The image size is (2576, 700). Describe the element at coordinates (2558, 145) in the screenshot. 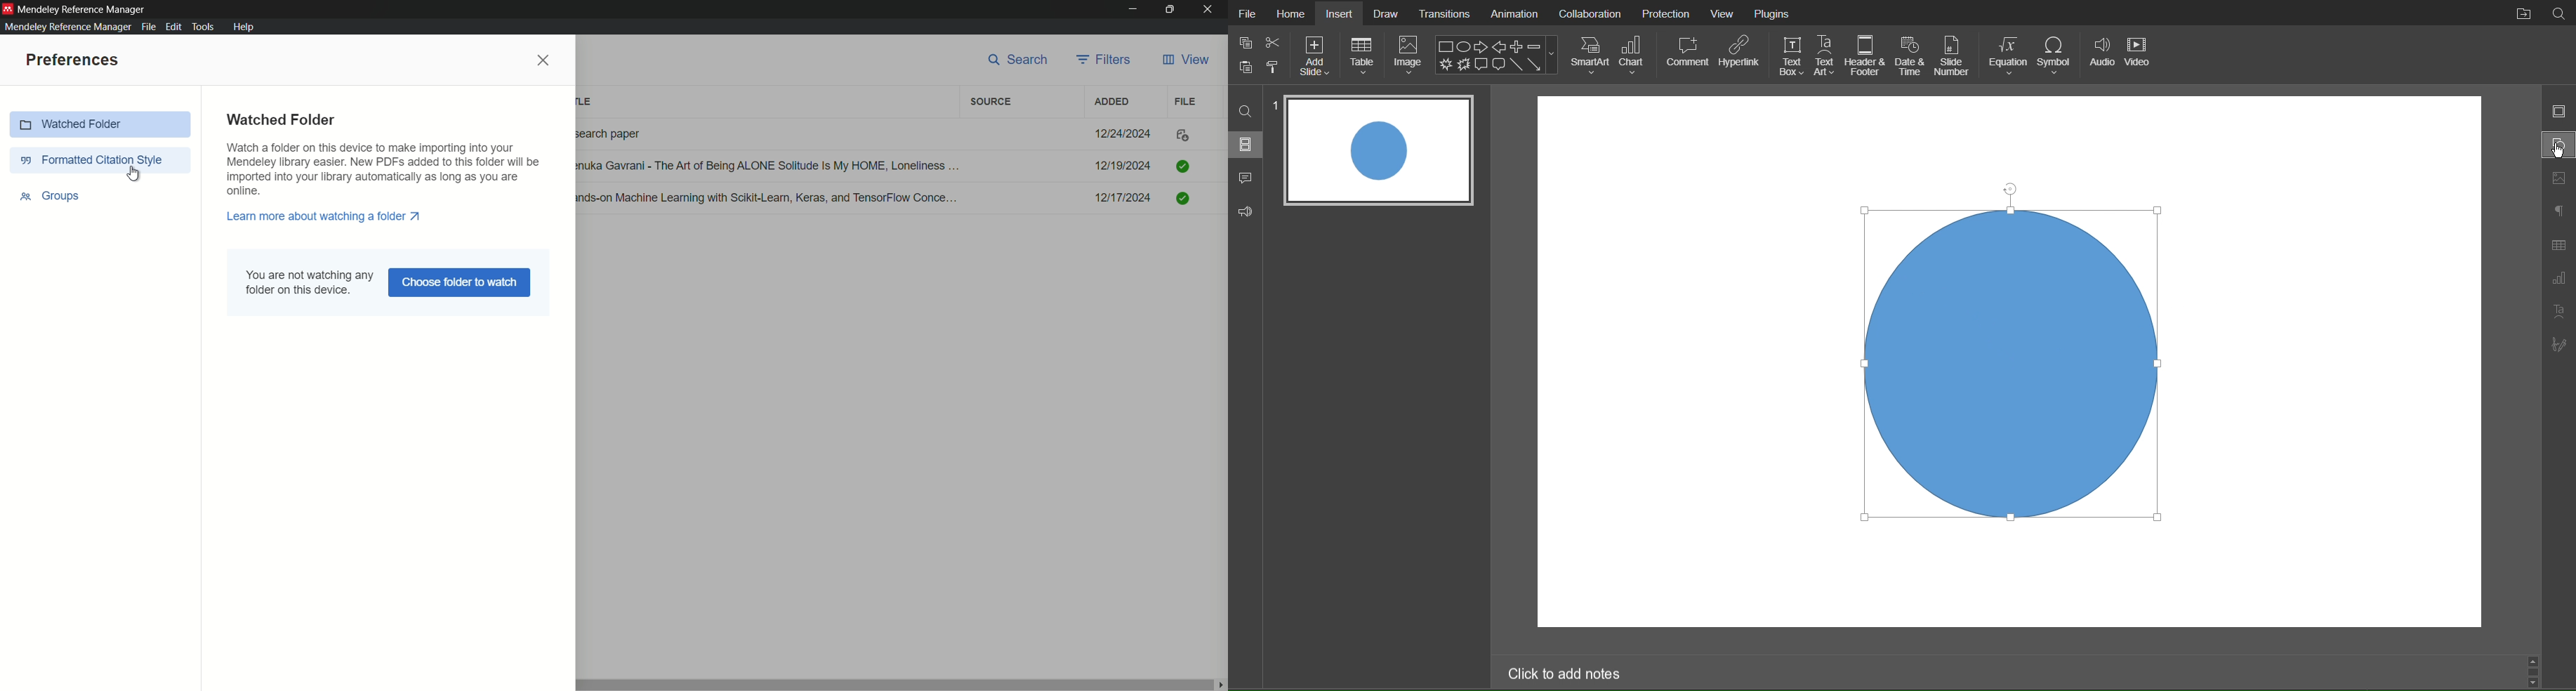

I see `Shape Settings` at that location.